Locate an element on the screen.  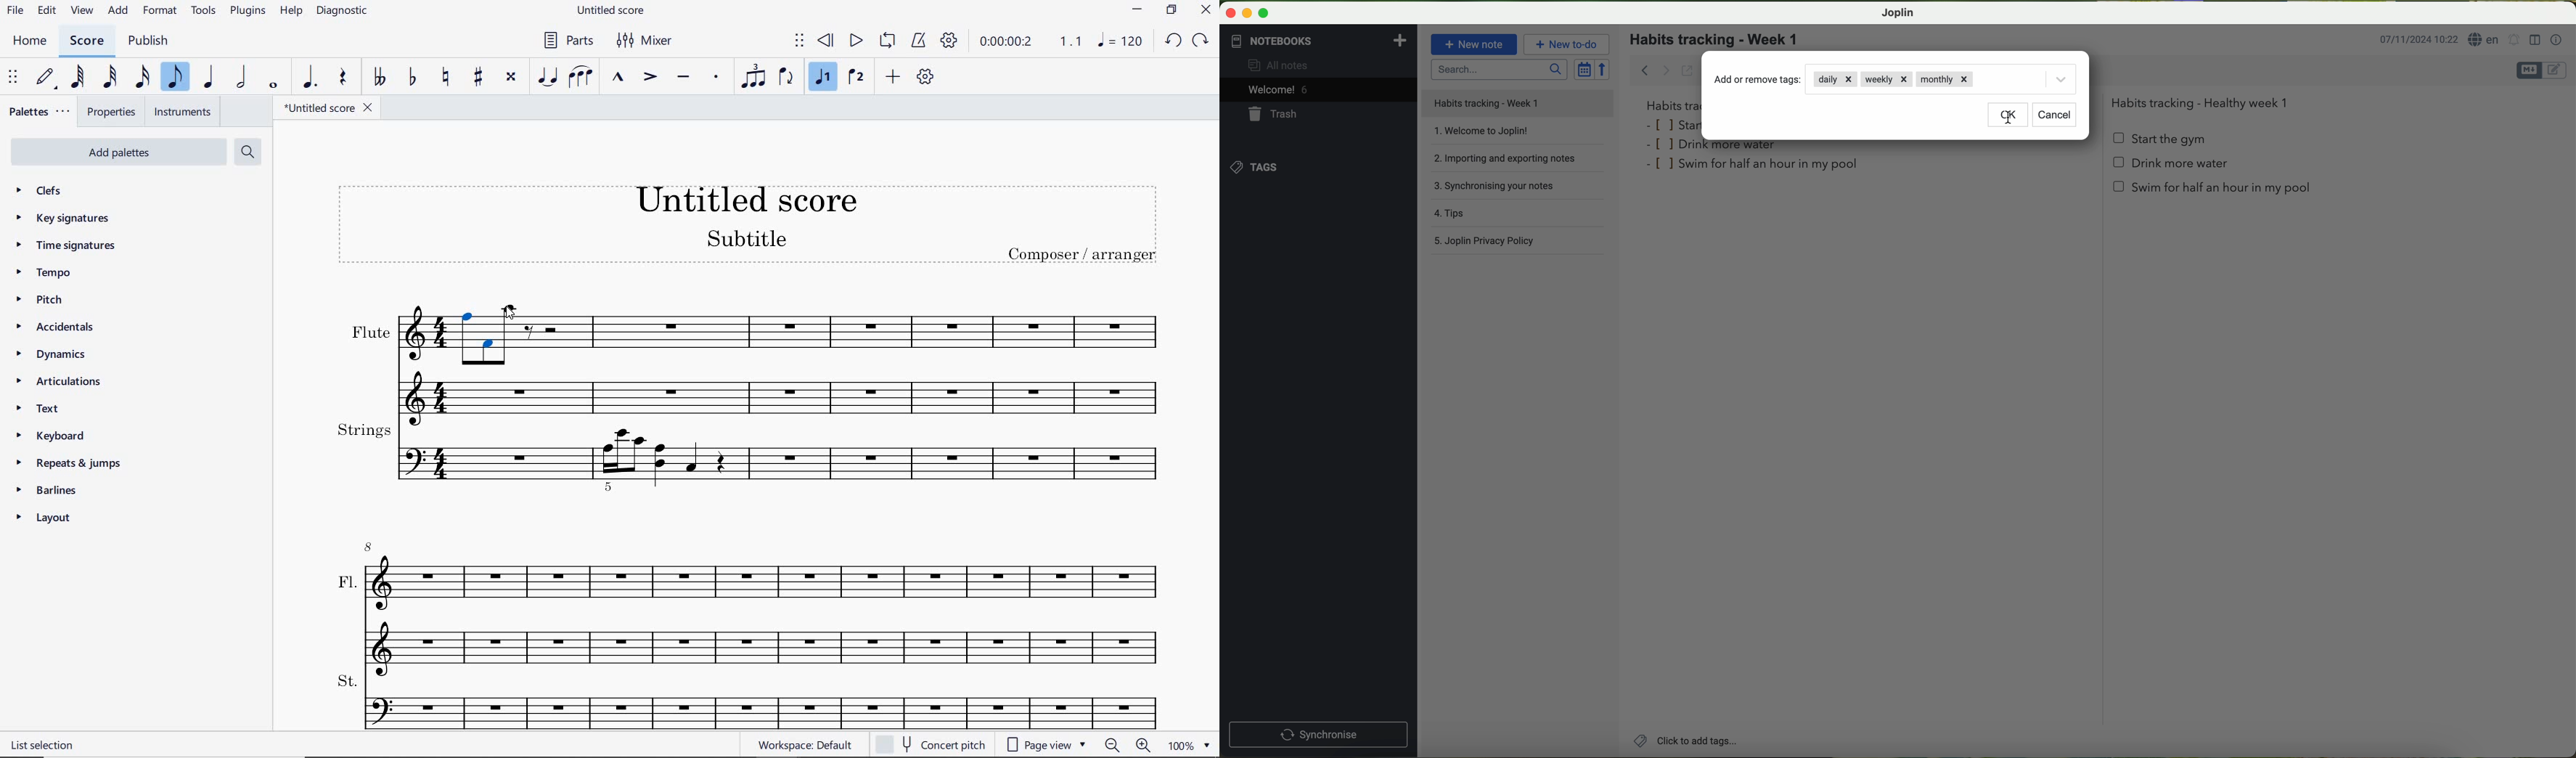
forward is located at coordinates (1666, 70).